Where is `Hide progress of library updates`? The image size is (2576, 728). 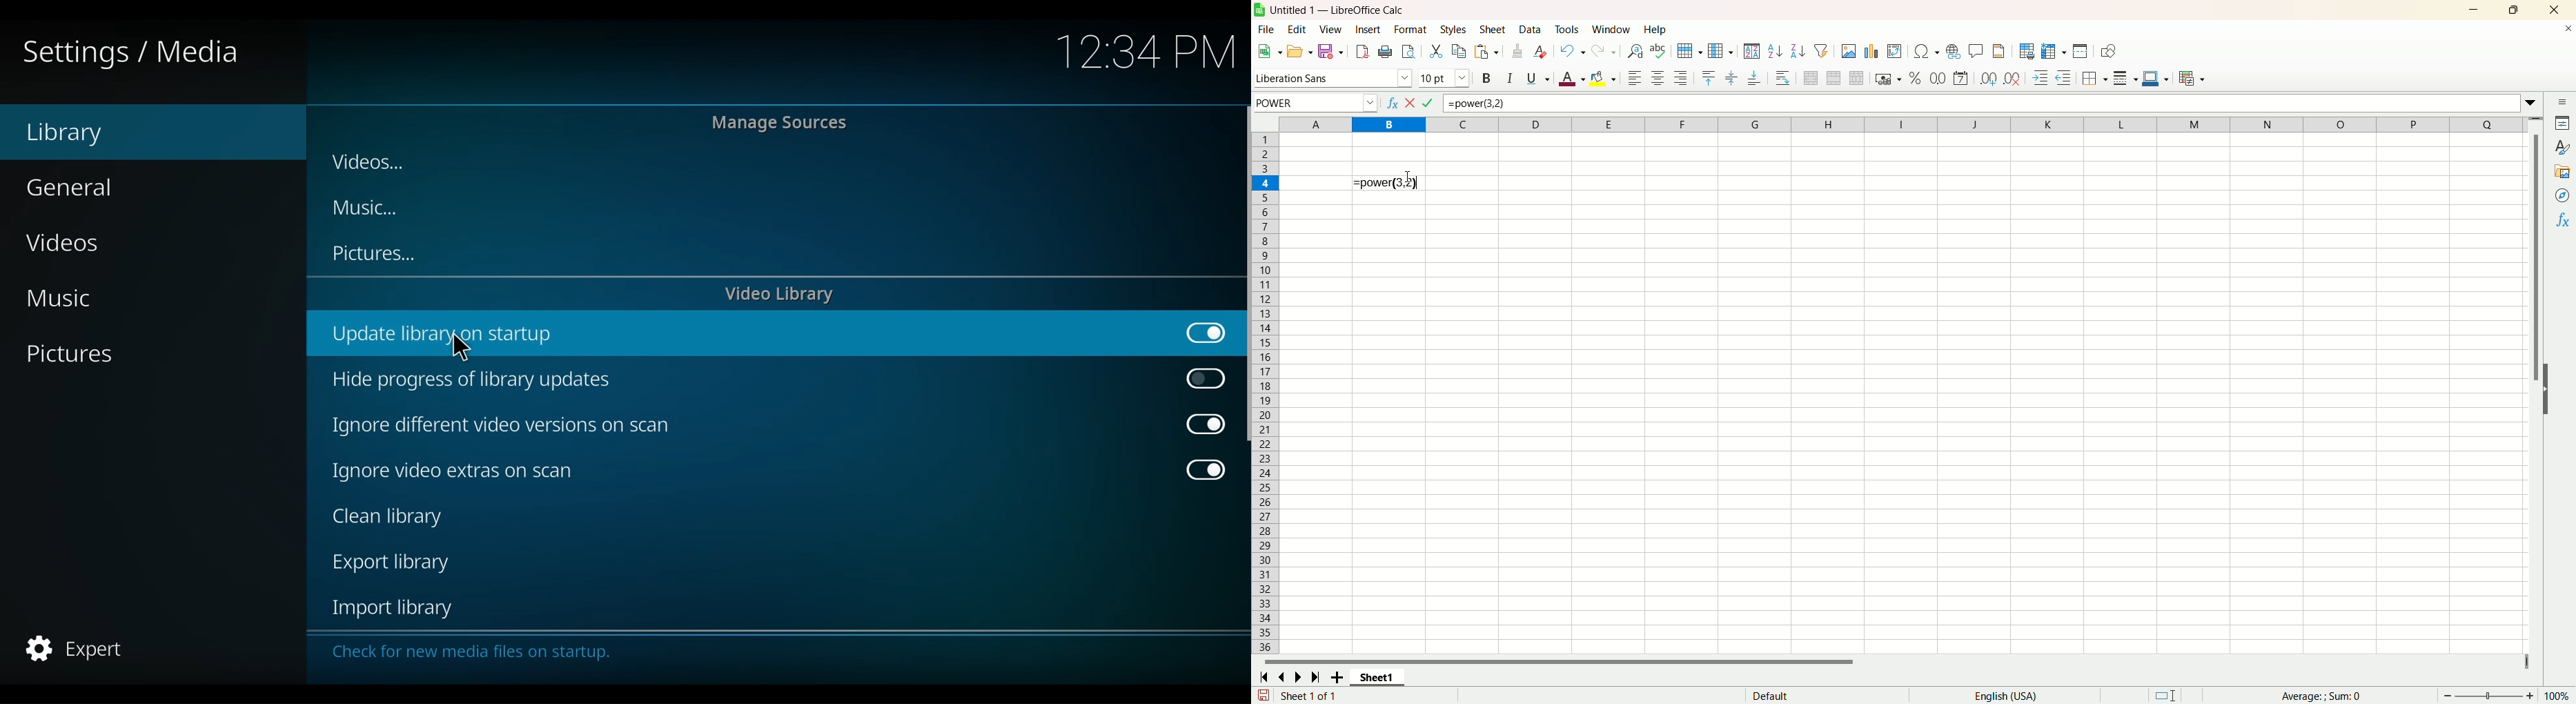
Hide progress of library updates is located at coordinates (745, 383).